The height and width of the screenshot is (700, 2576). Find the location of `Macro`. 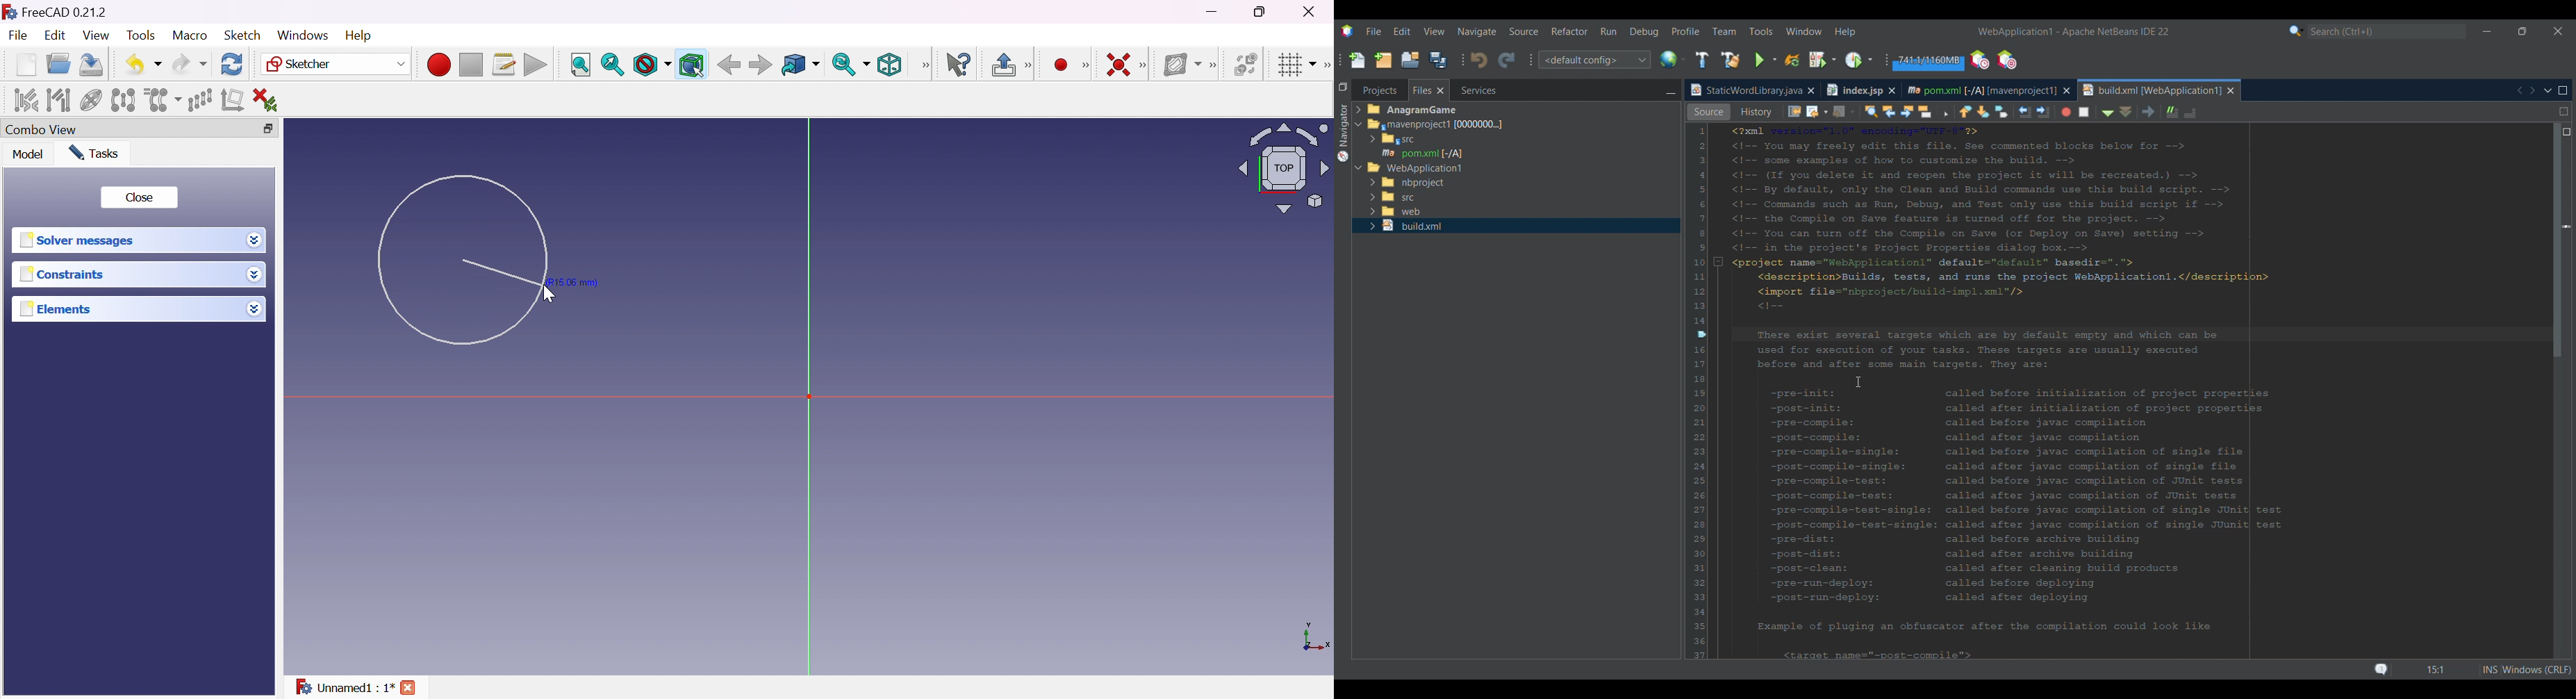

Macro is located at coordinates (190, 35).